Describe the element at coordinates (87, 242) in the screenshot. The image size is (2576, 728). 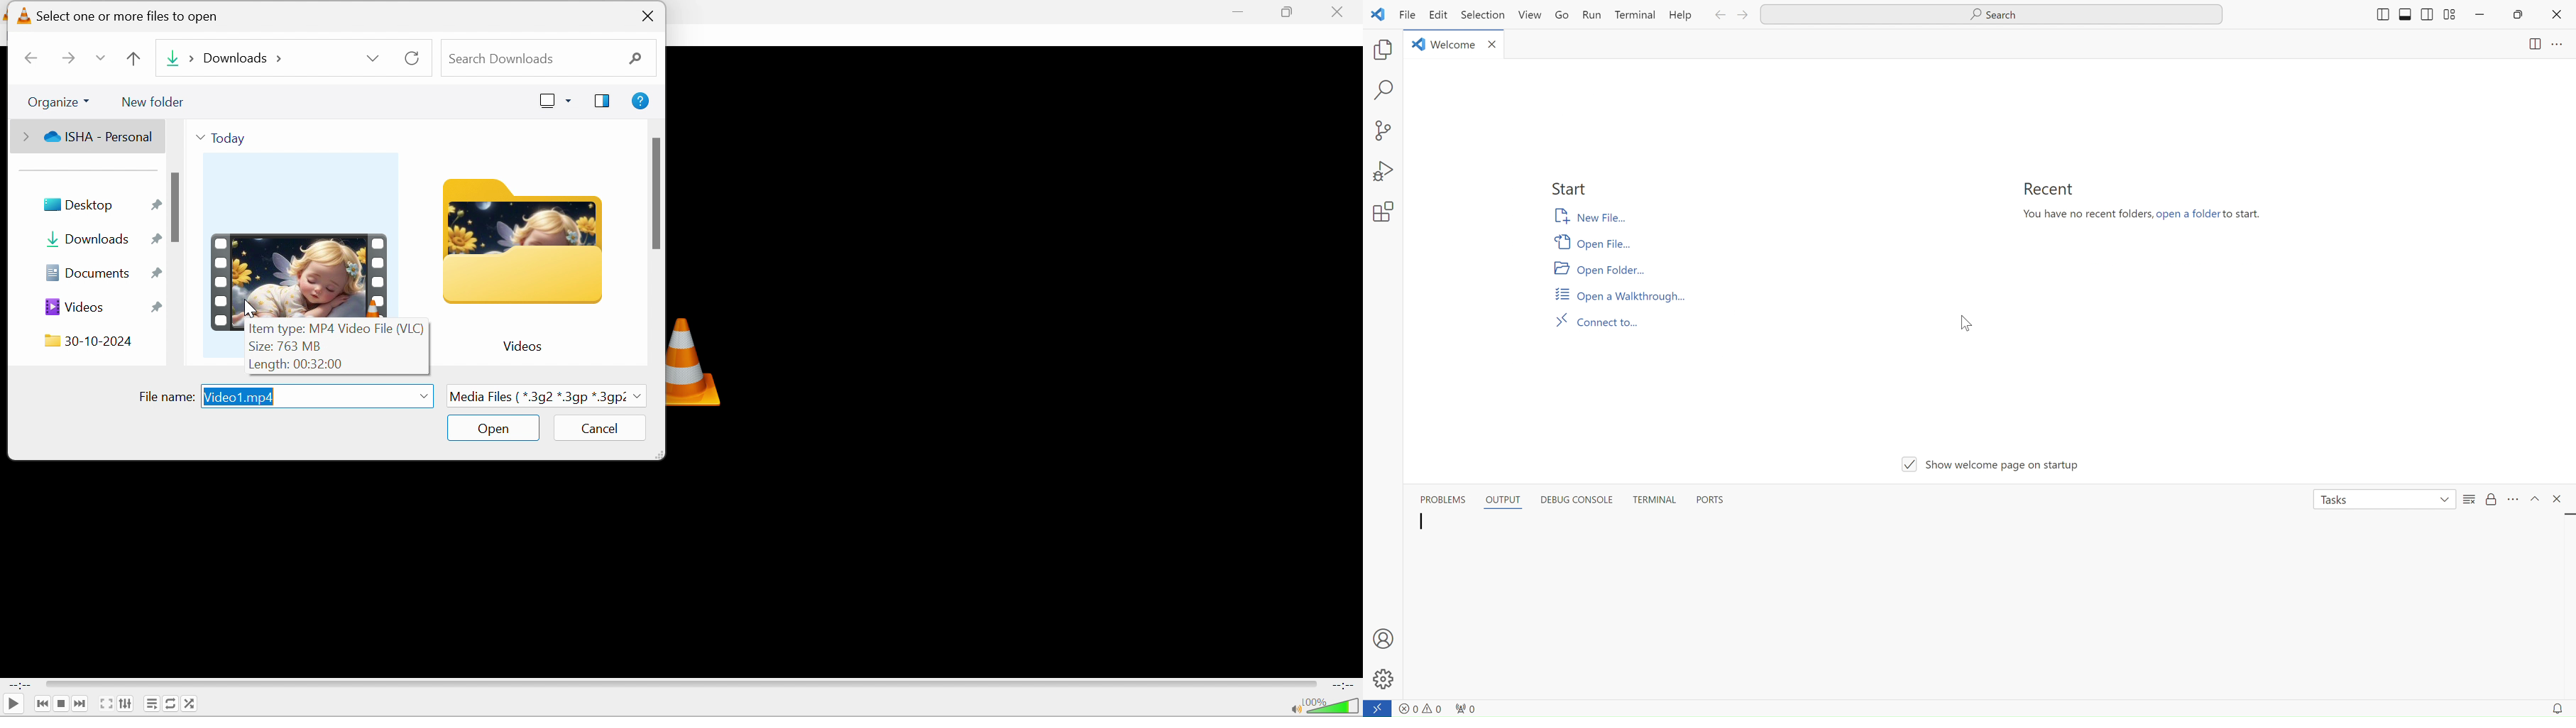
I see `Downloads` at that location.